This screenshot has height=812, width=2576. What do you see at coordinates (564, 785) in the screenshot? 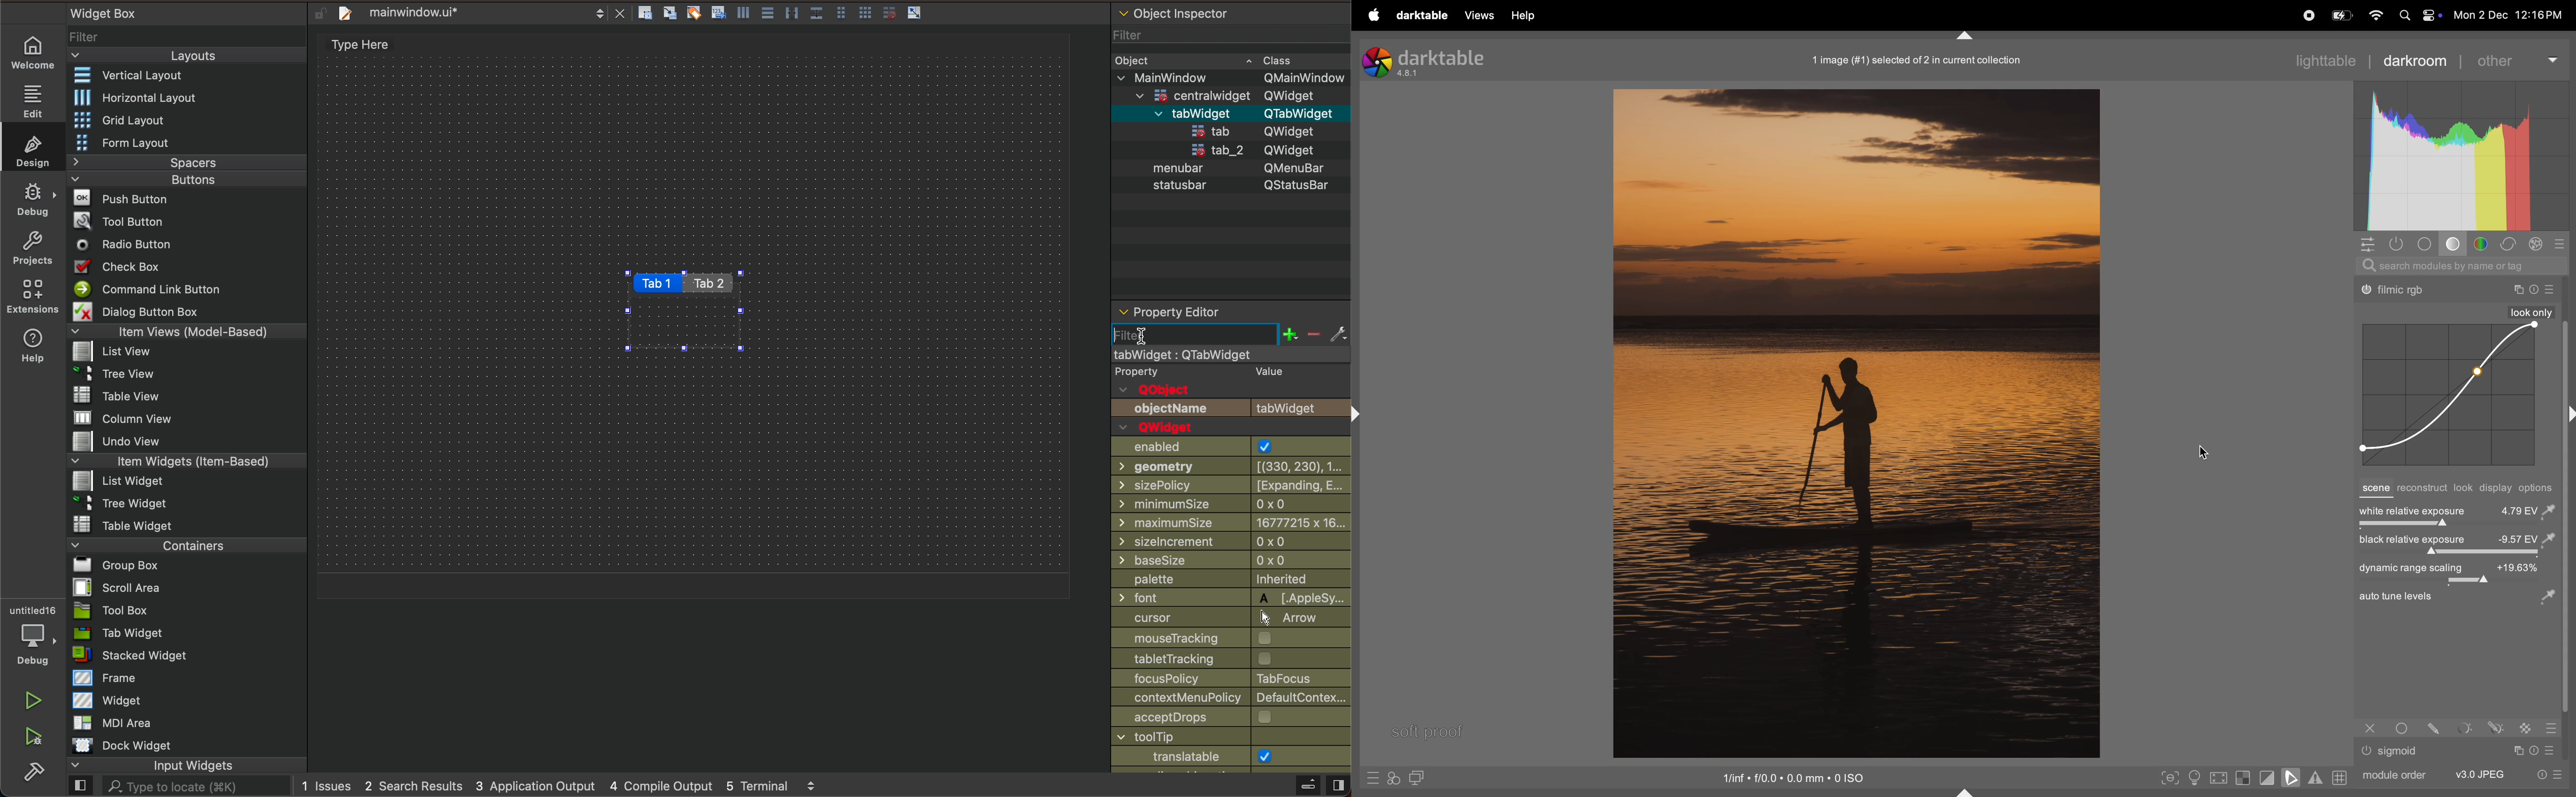
I see `logs` at bounding box center [564, 785].